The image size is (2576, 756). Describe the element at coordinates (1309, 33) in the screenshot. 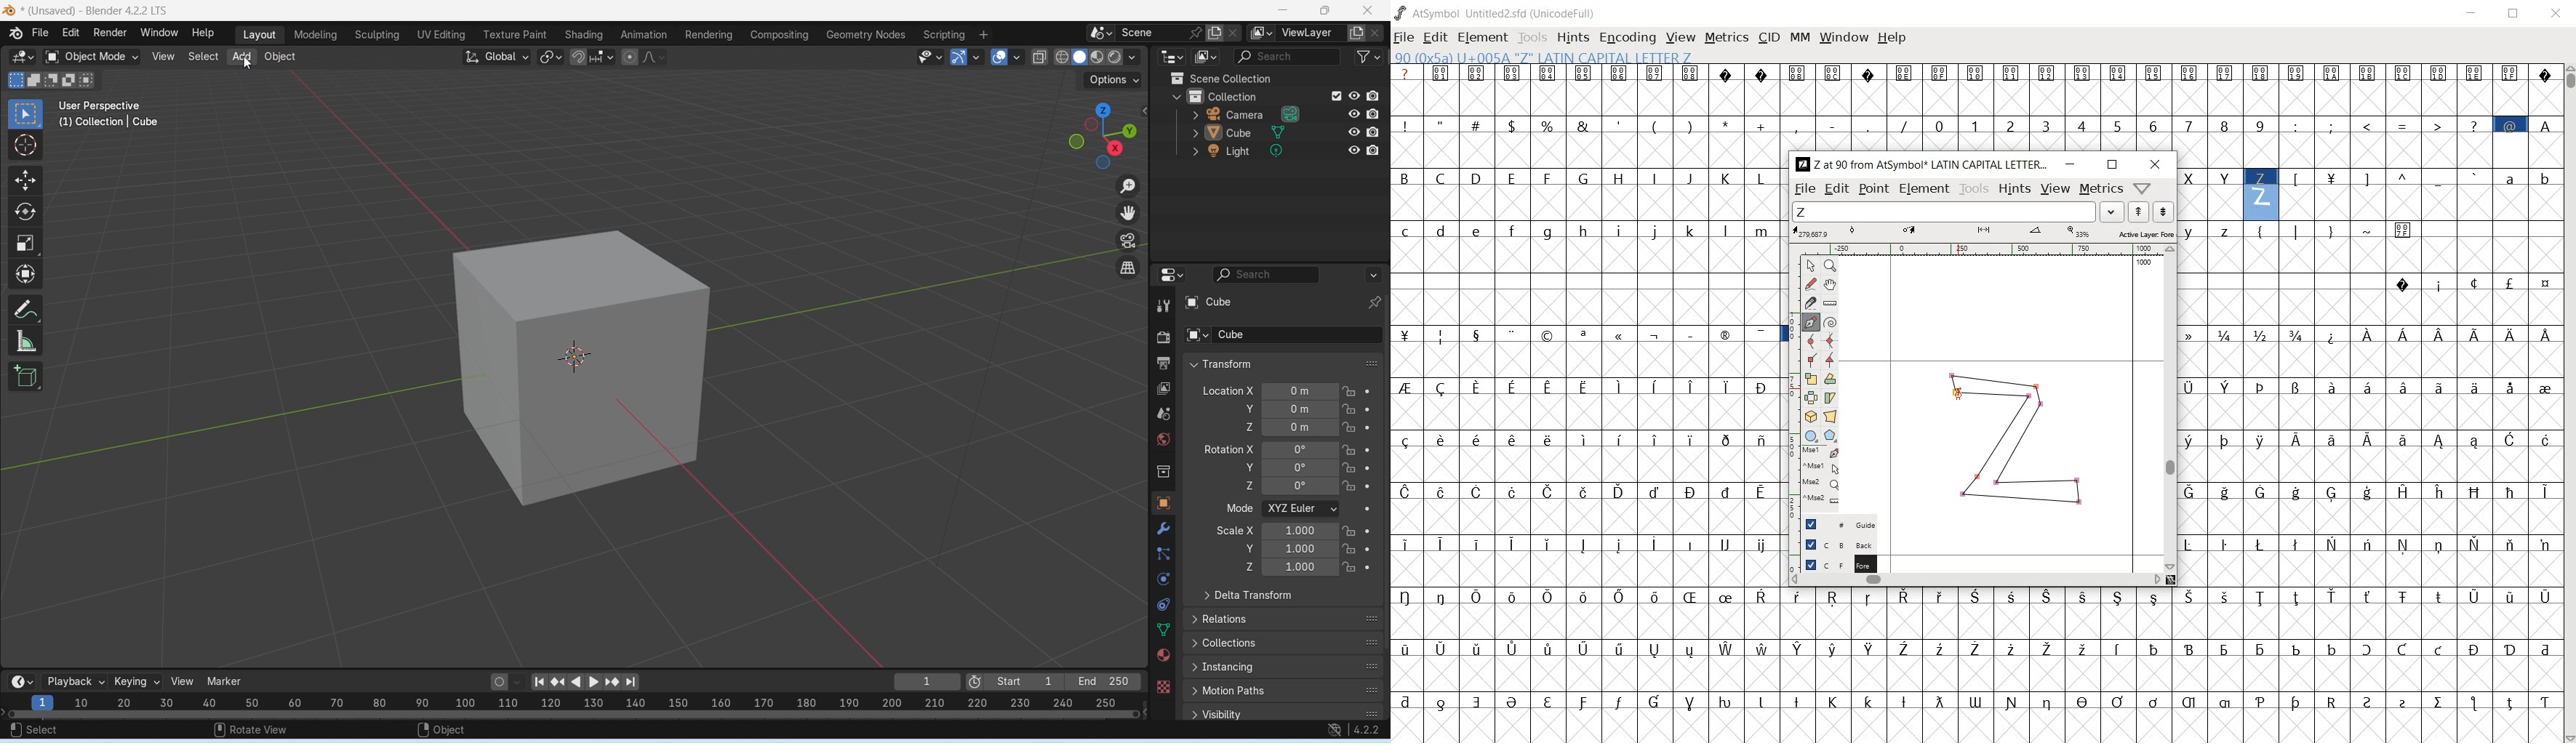

I see `ViewLayer` at that location.